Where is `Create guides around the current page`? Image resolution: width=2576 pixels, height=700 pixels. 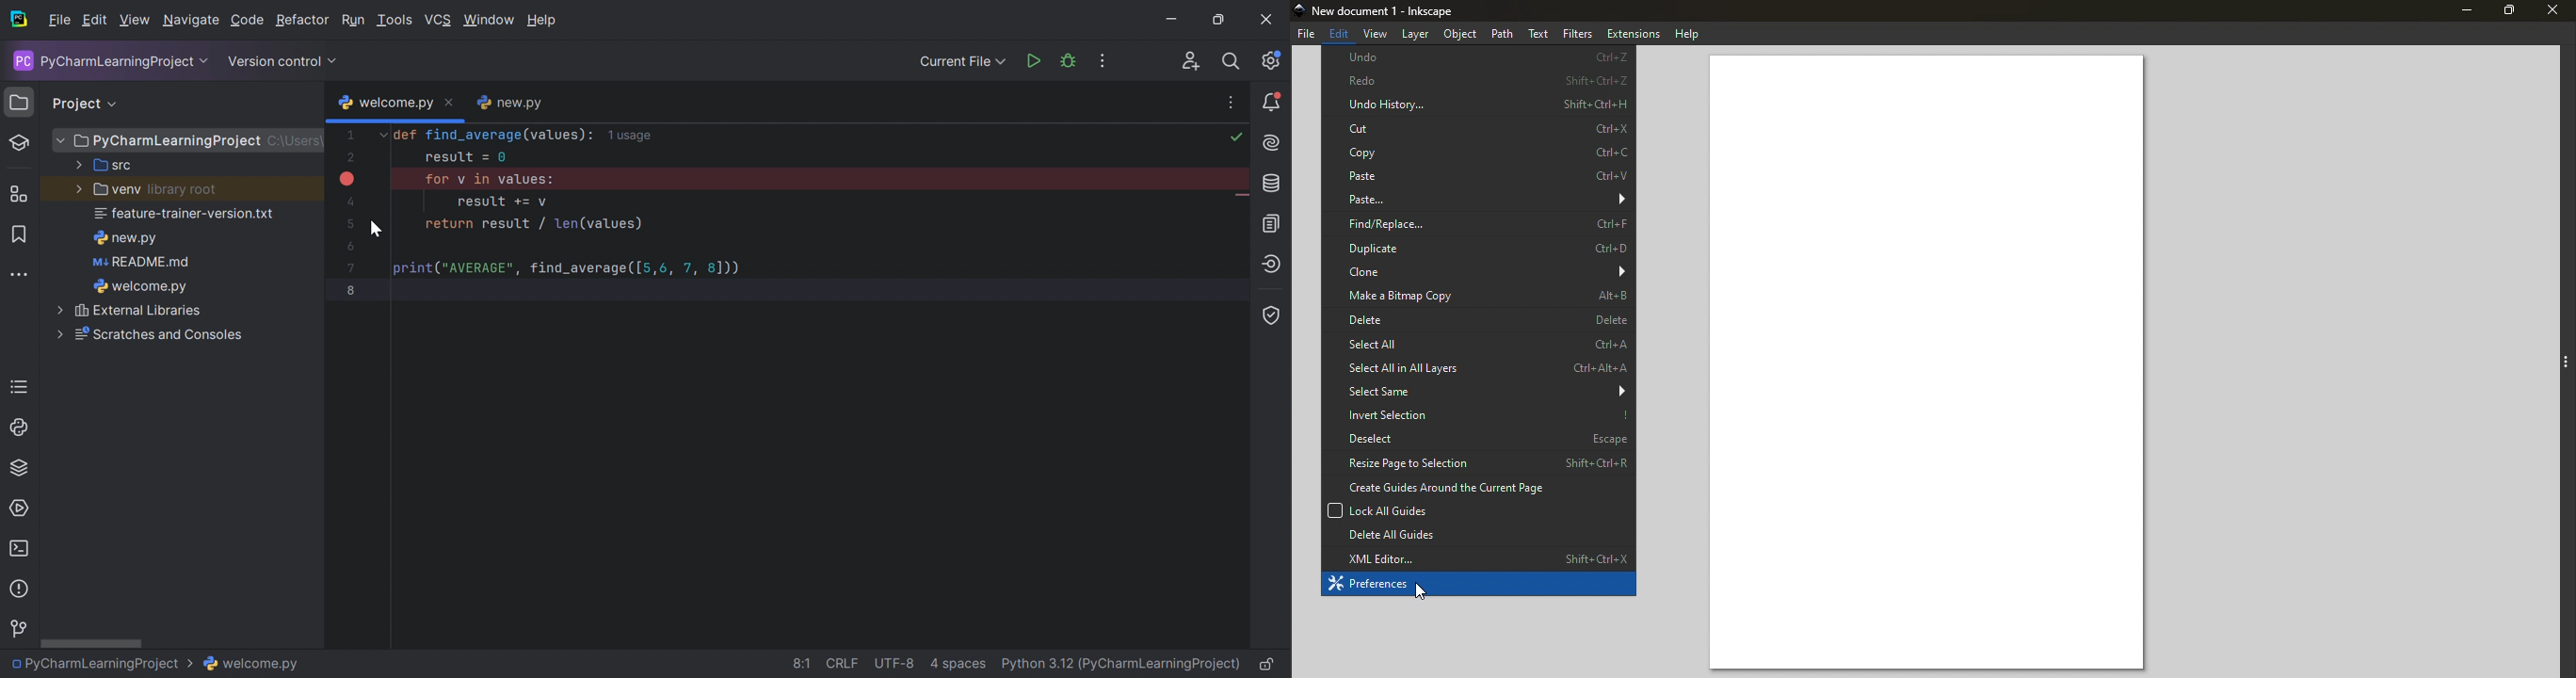
Create guides around the current page is located at coordinates (1479, 487).